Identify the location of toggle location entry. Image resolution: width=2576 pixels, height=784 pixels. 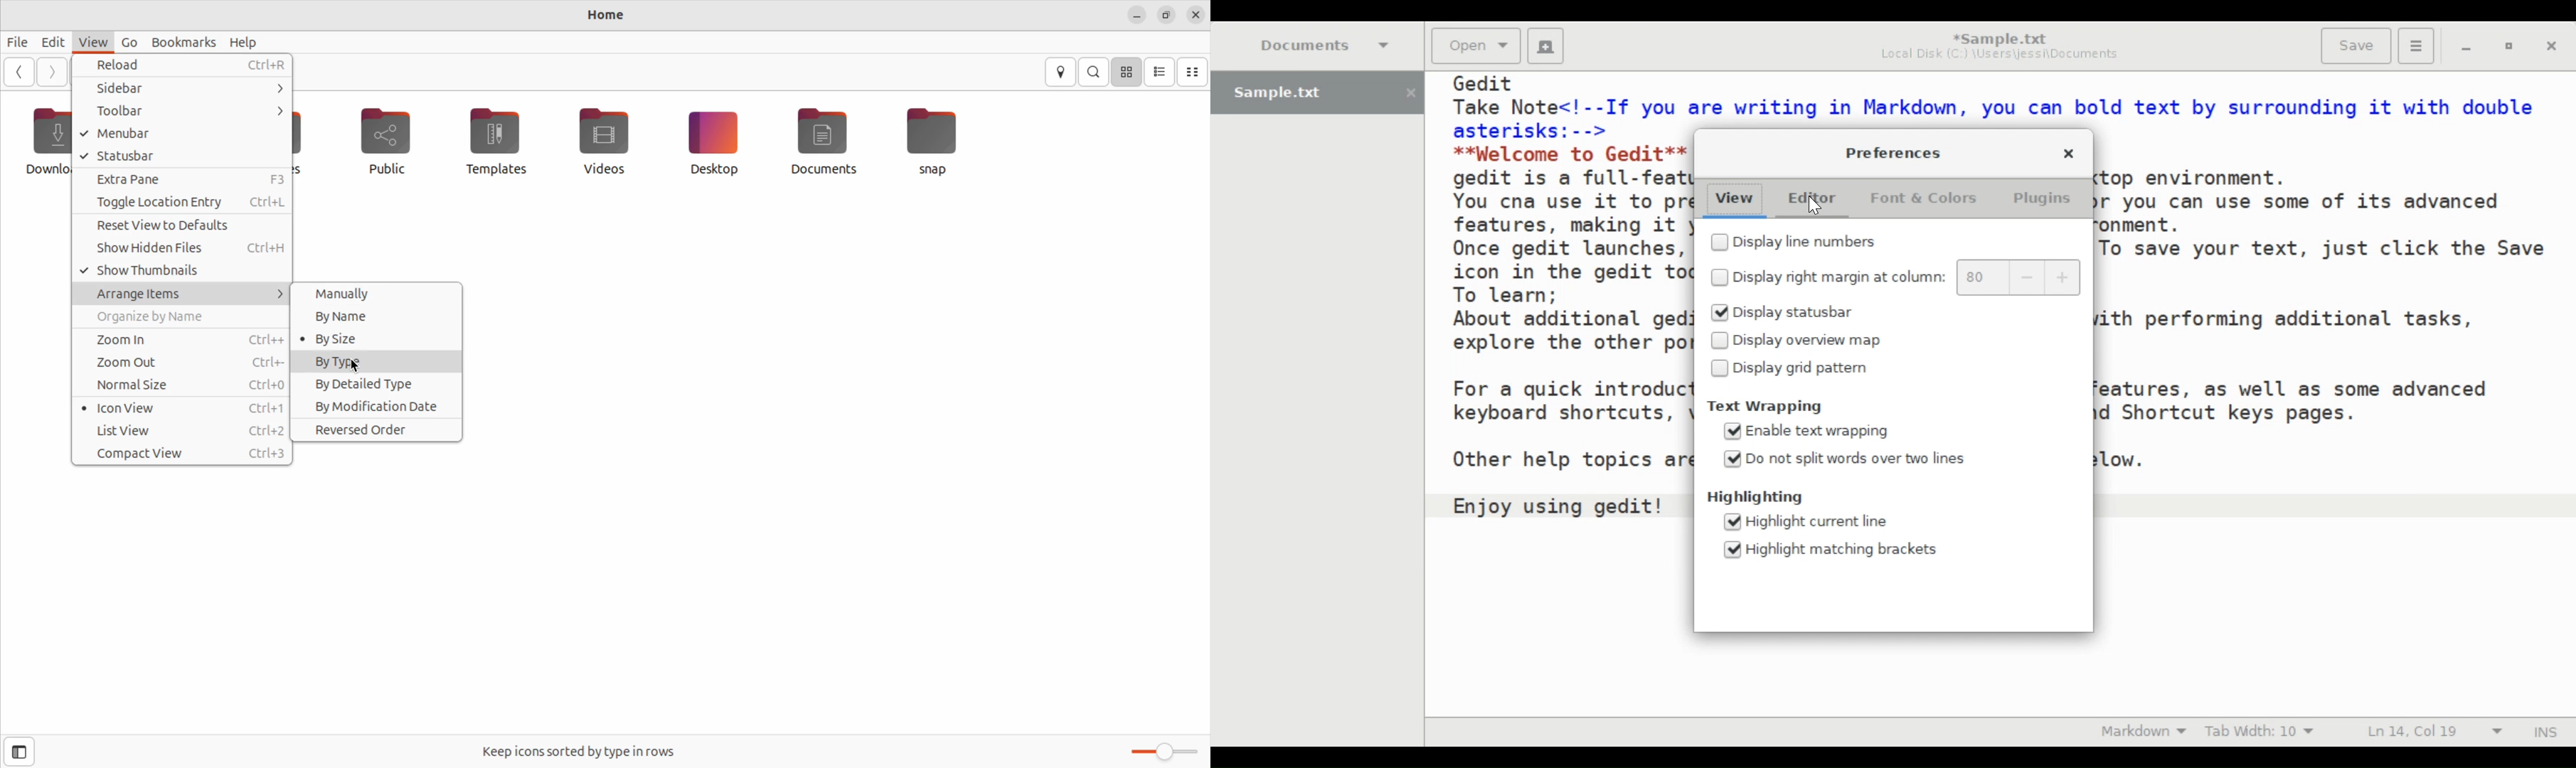
(183, 203).